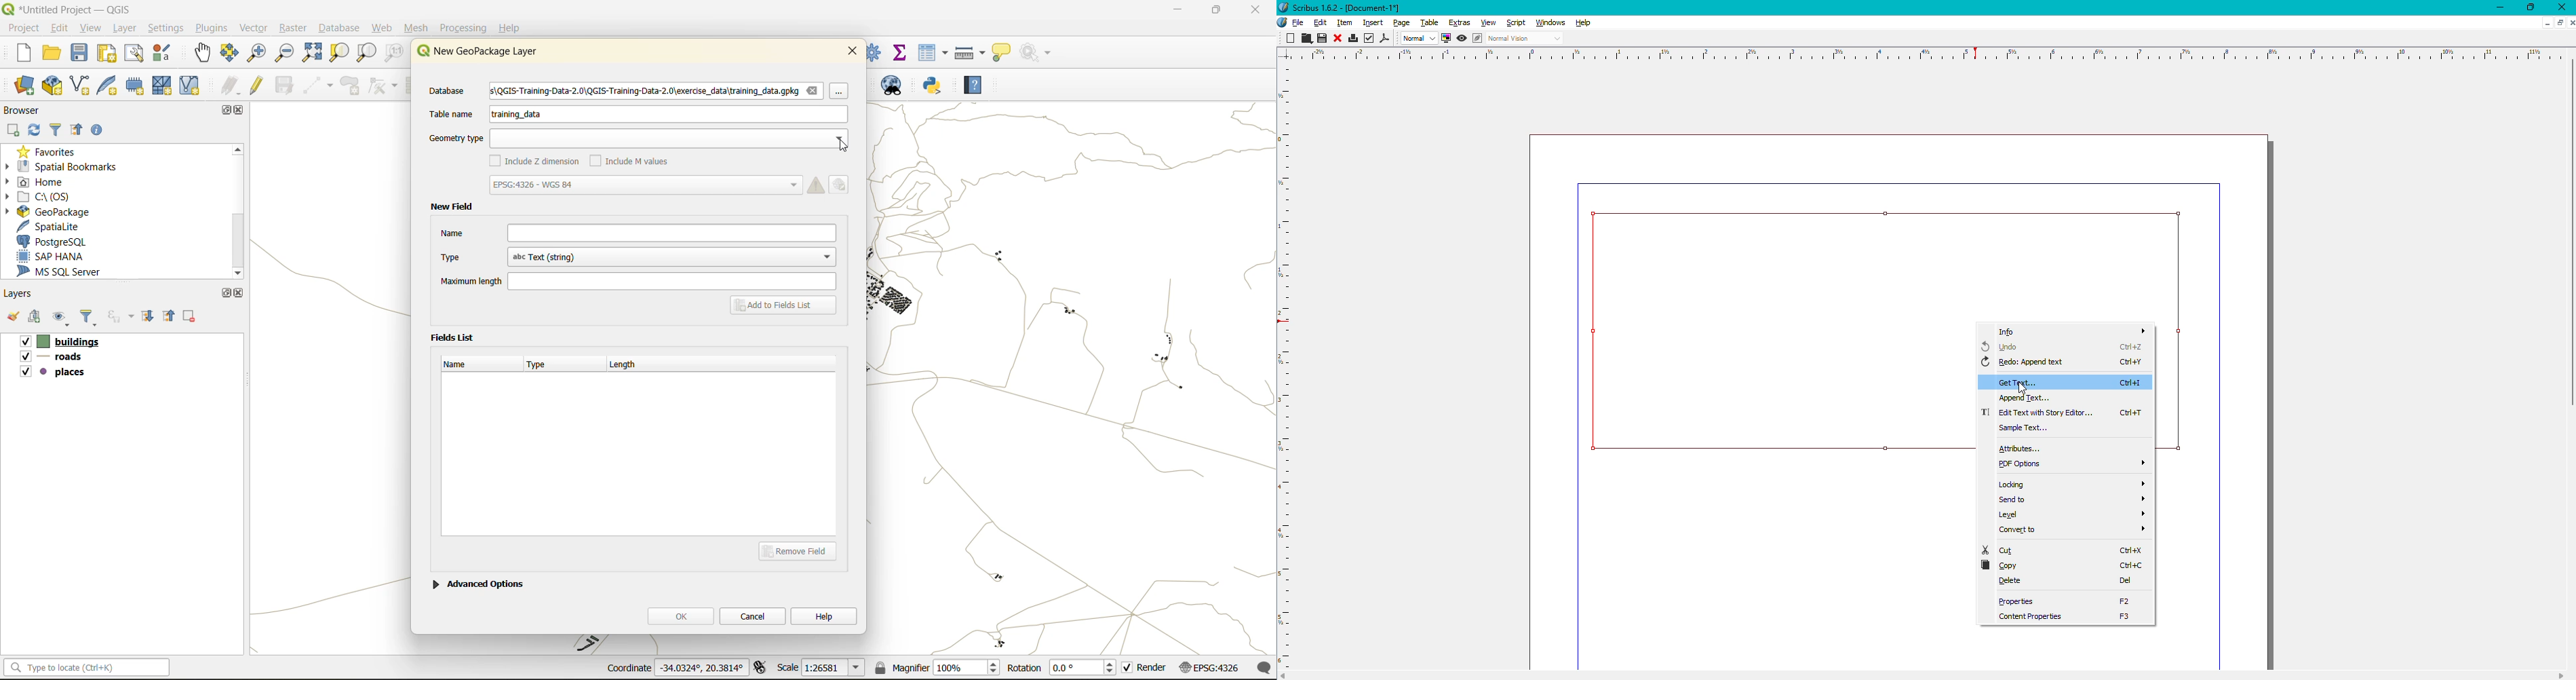  I want to click on add to fields list, so click(785, 306).